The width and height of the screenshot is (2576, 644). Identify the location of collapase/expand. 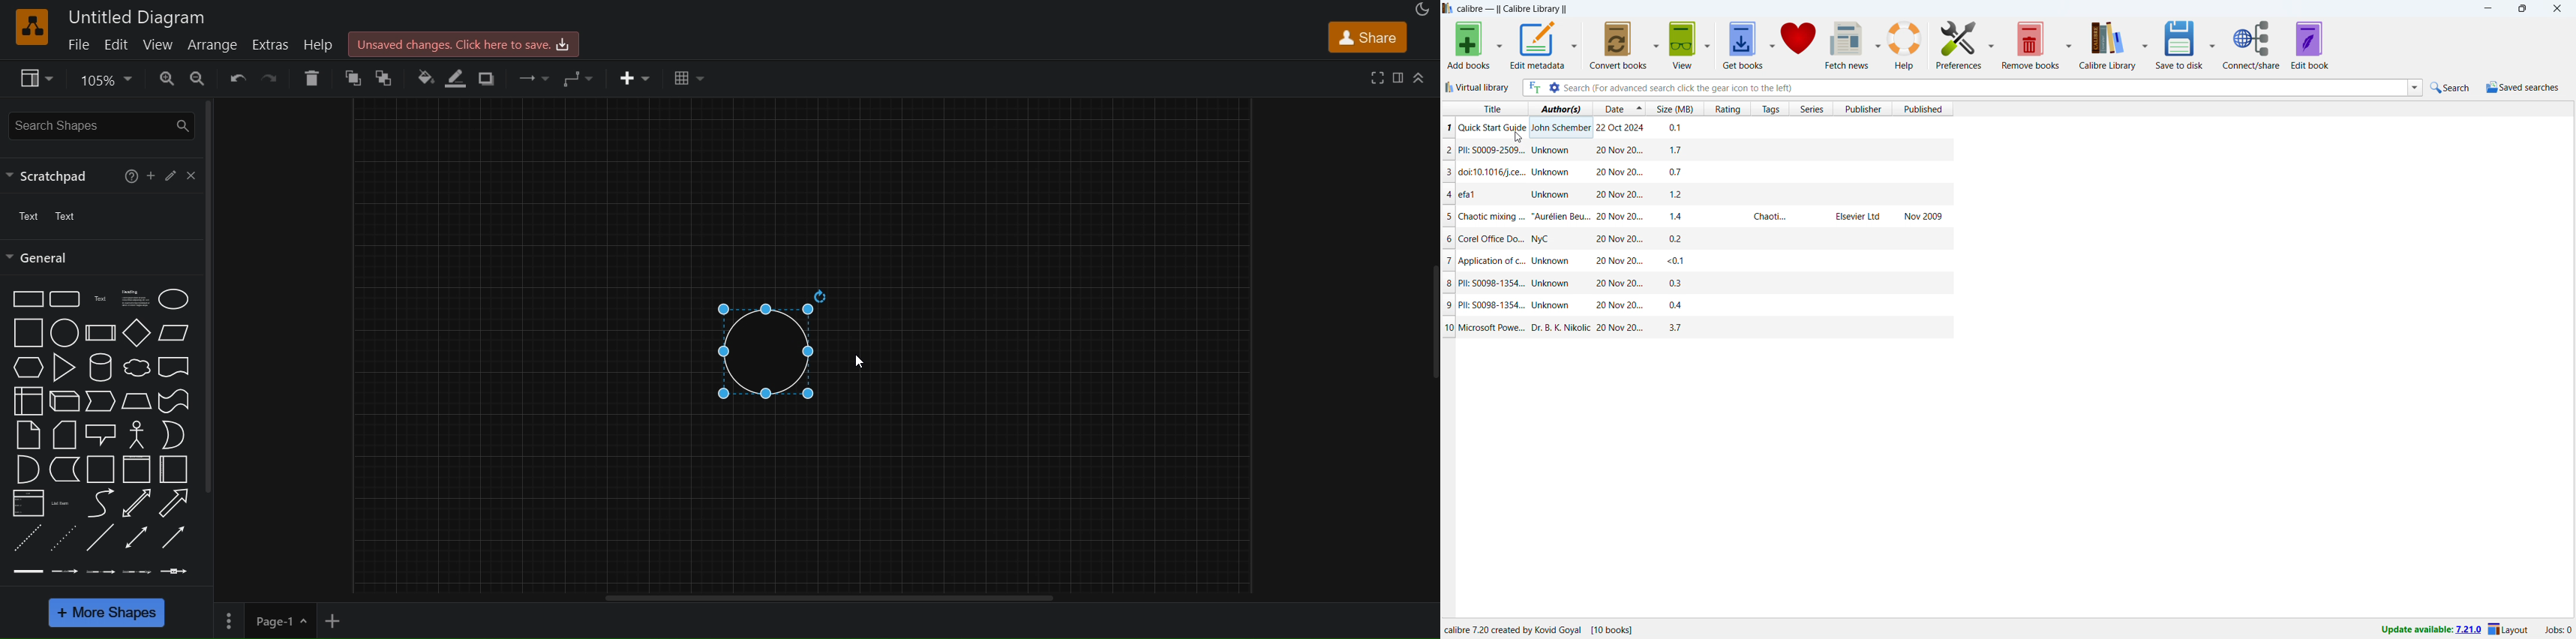
(1419, 77).